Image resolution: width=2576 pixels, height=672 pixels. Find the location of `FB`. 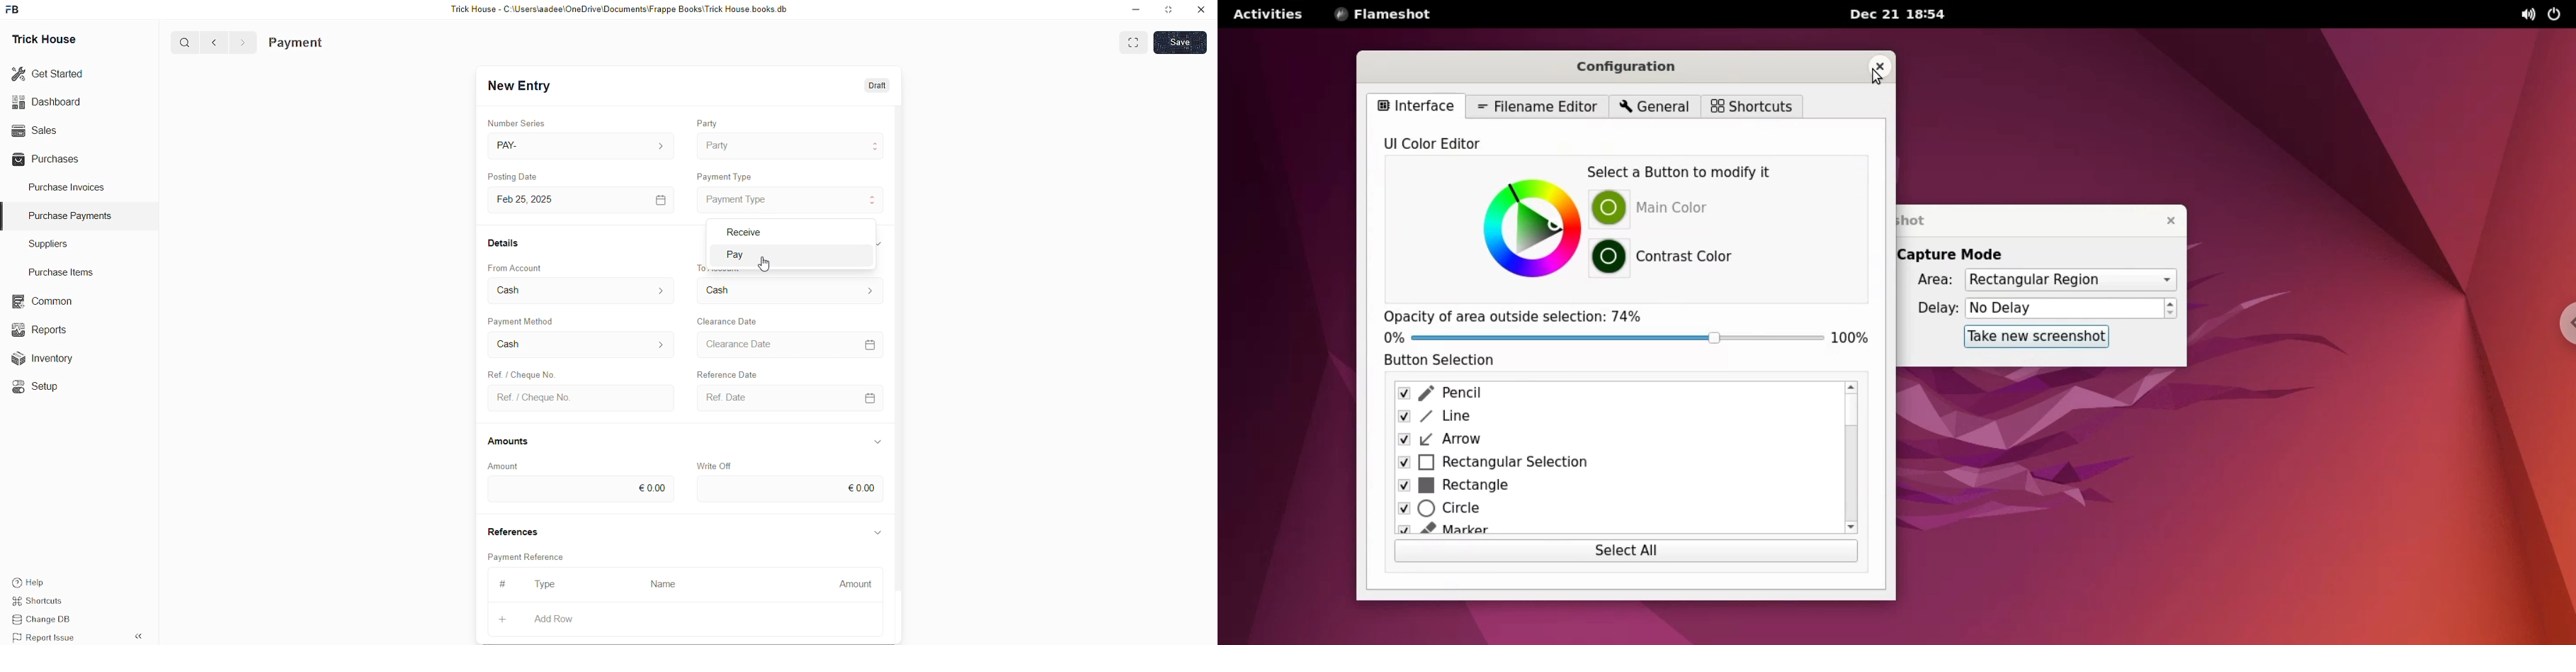

FB is located at coordinates (15, 8).